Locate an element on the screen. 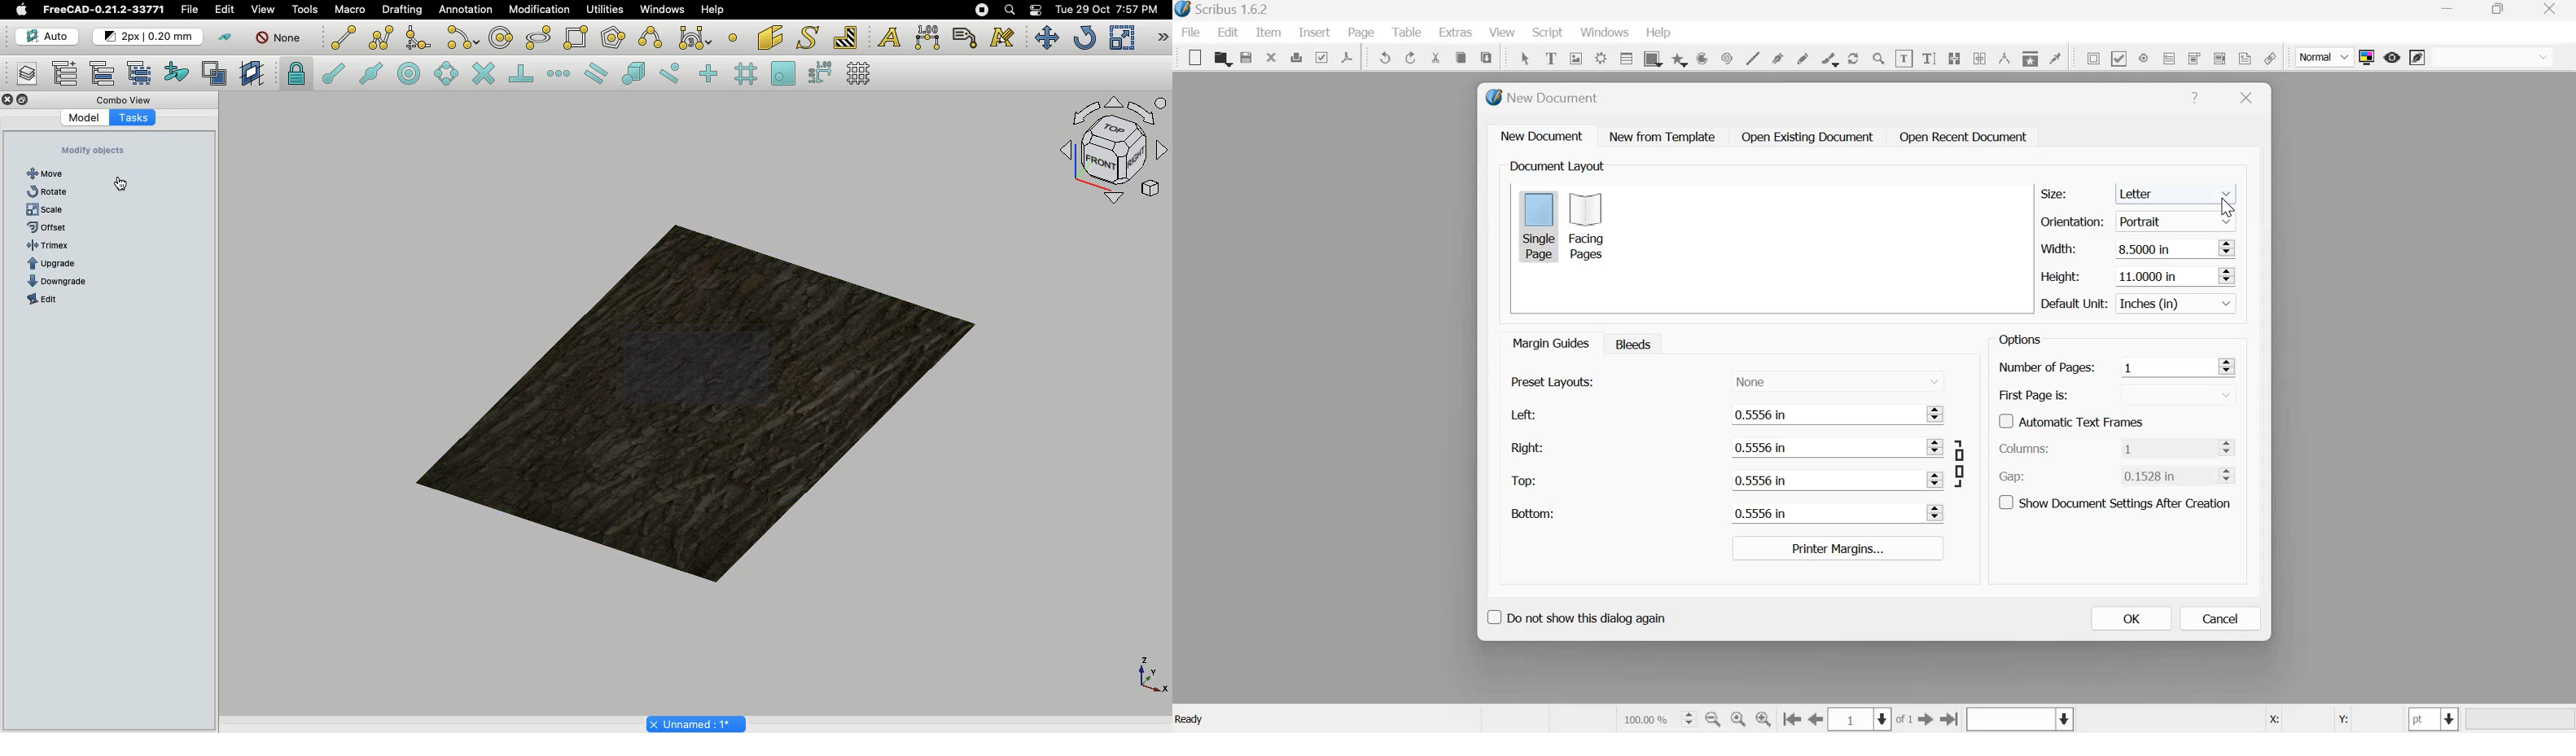 The width and height of the screenshot is (2576, 756). Apple log is located at coordinates (22, 9).